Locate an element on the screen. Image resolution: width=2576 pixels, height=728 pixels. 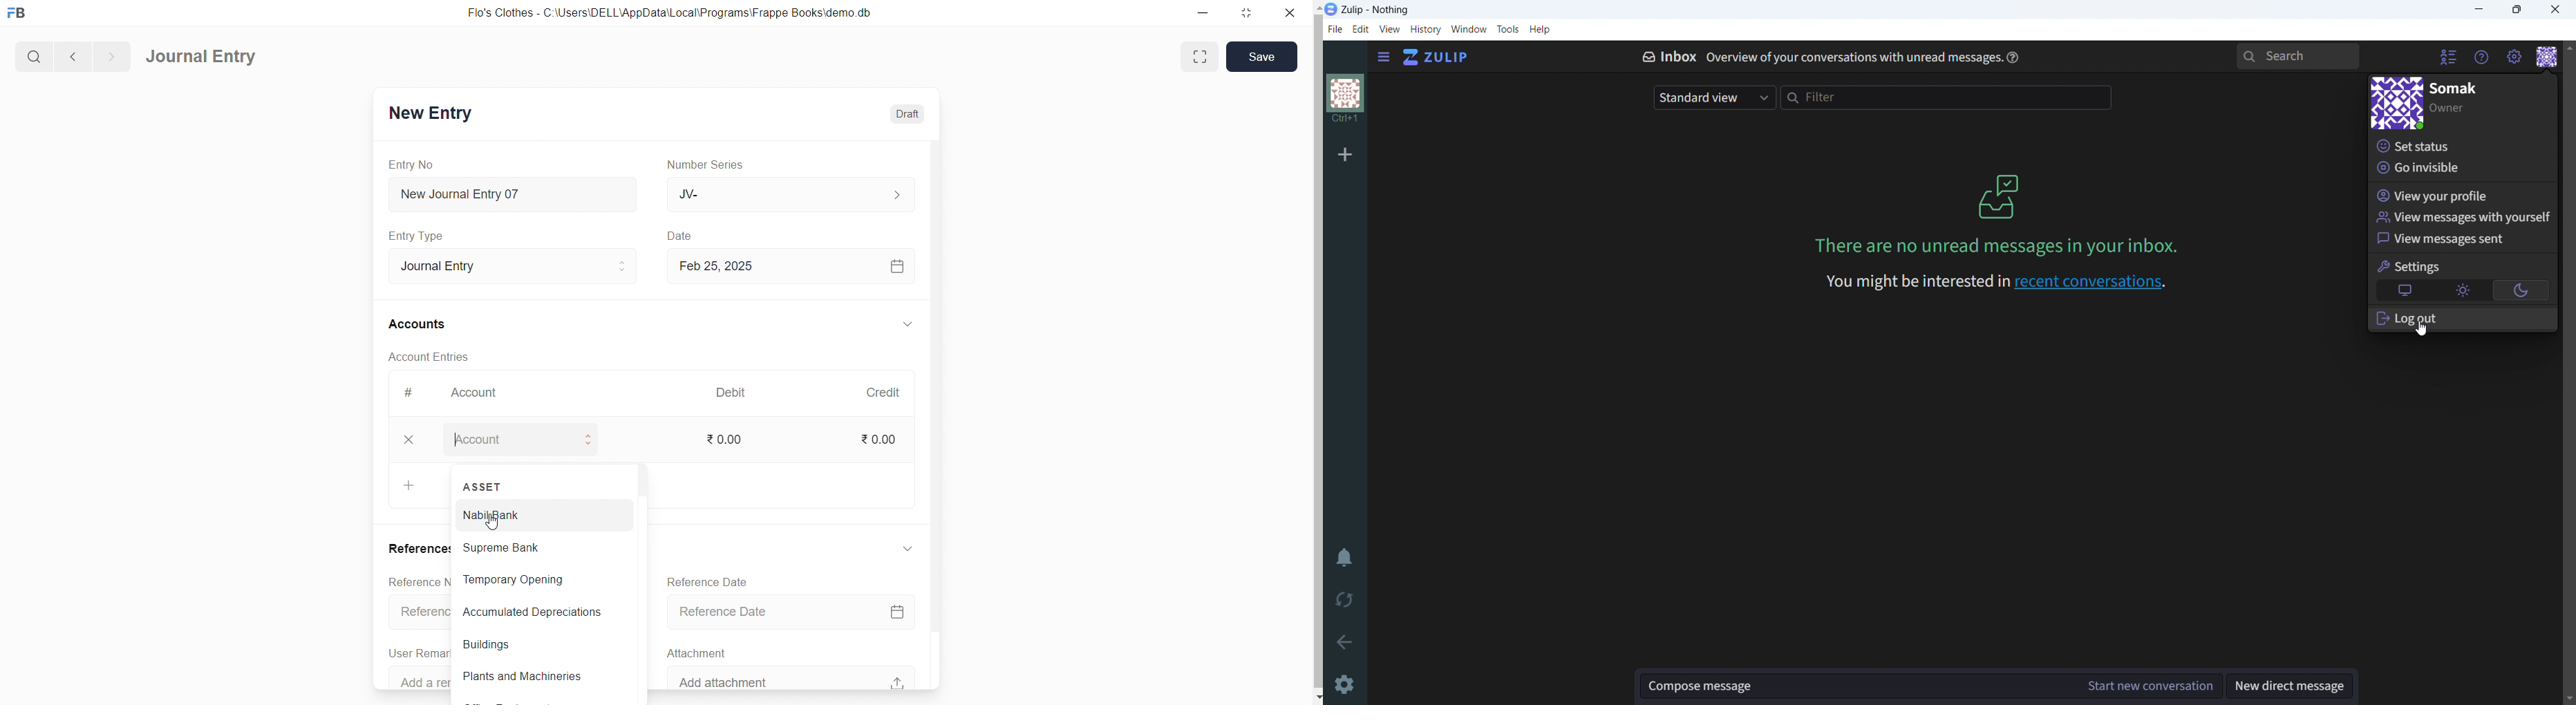
Credit is located at coordinates (890, 392).